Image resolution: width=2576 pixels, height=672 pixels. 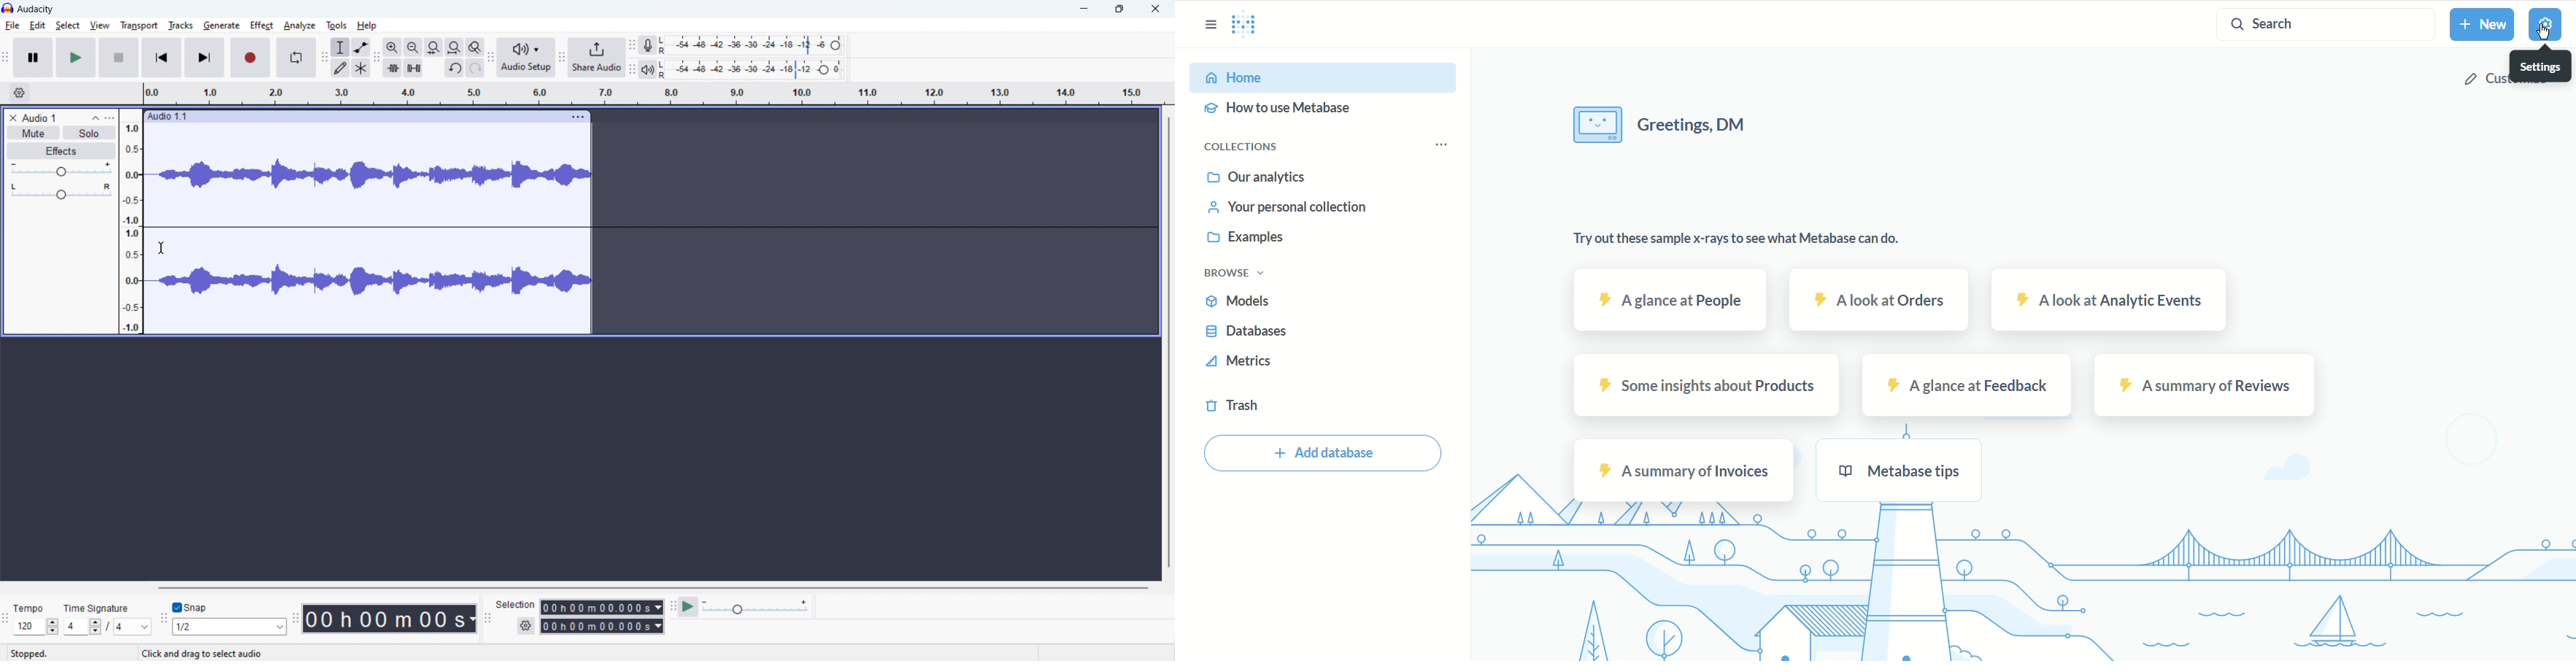 What do you see at coordinates (354, 116) in the screenshot?
I see `click to move` at bounding box center [354, 116].